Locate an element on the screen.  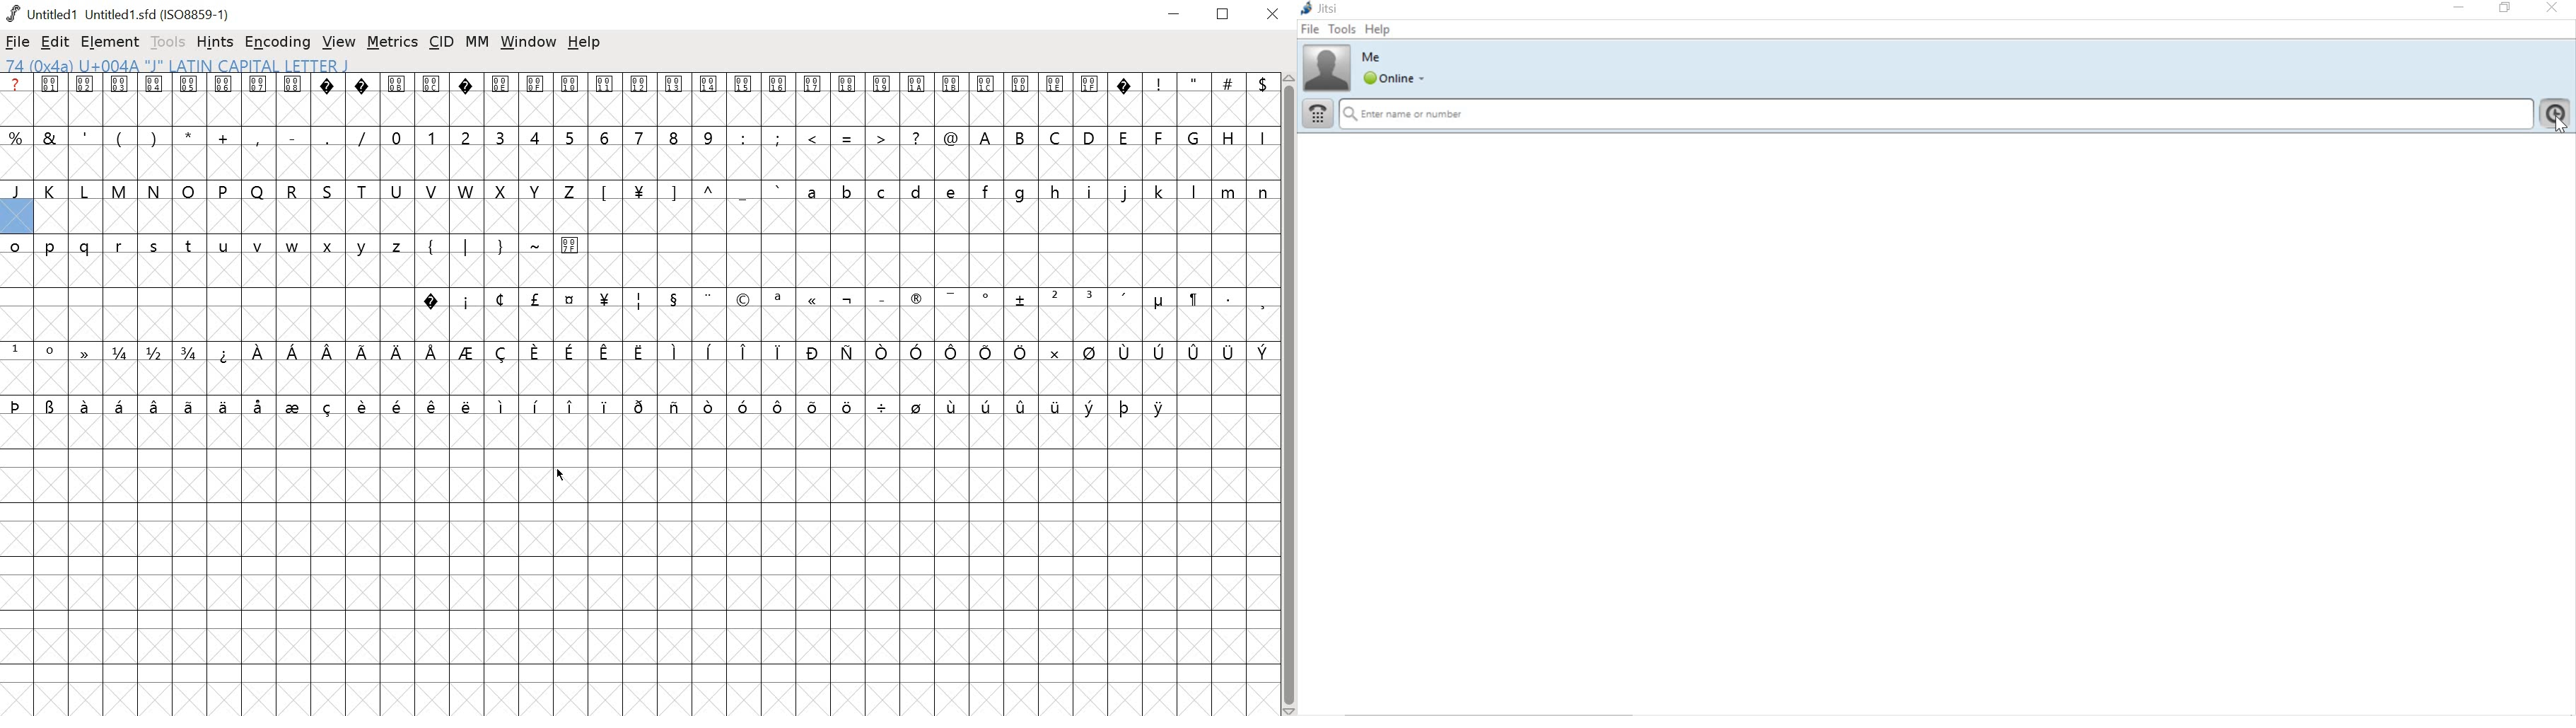
74 (0x4a) U+004A "J" LATIN CAPITAL LETTER J is located at coordinates (267, 65).